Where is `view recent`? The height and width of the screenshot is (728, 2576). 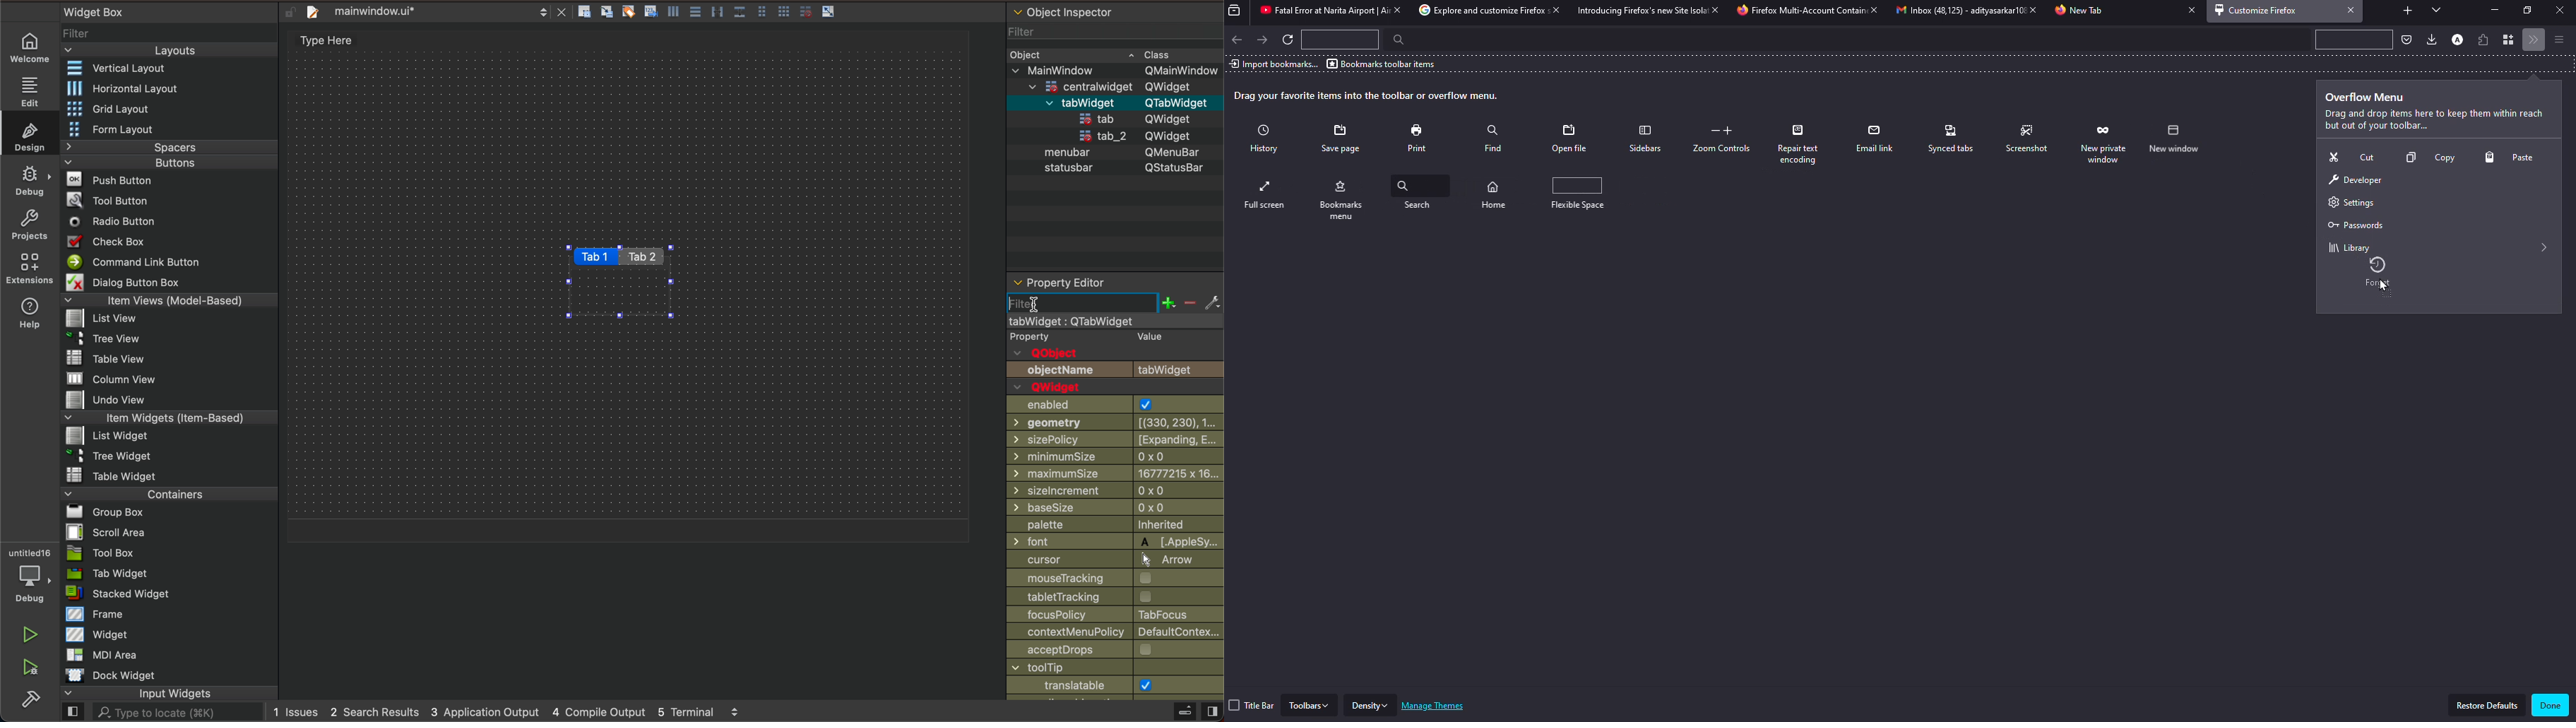 view recent is located at coordinates (1237, 11).